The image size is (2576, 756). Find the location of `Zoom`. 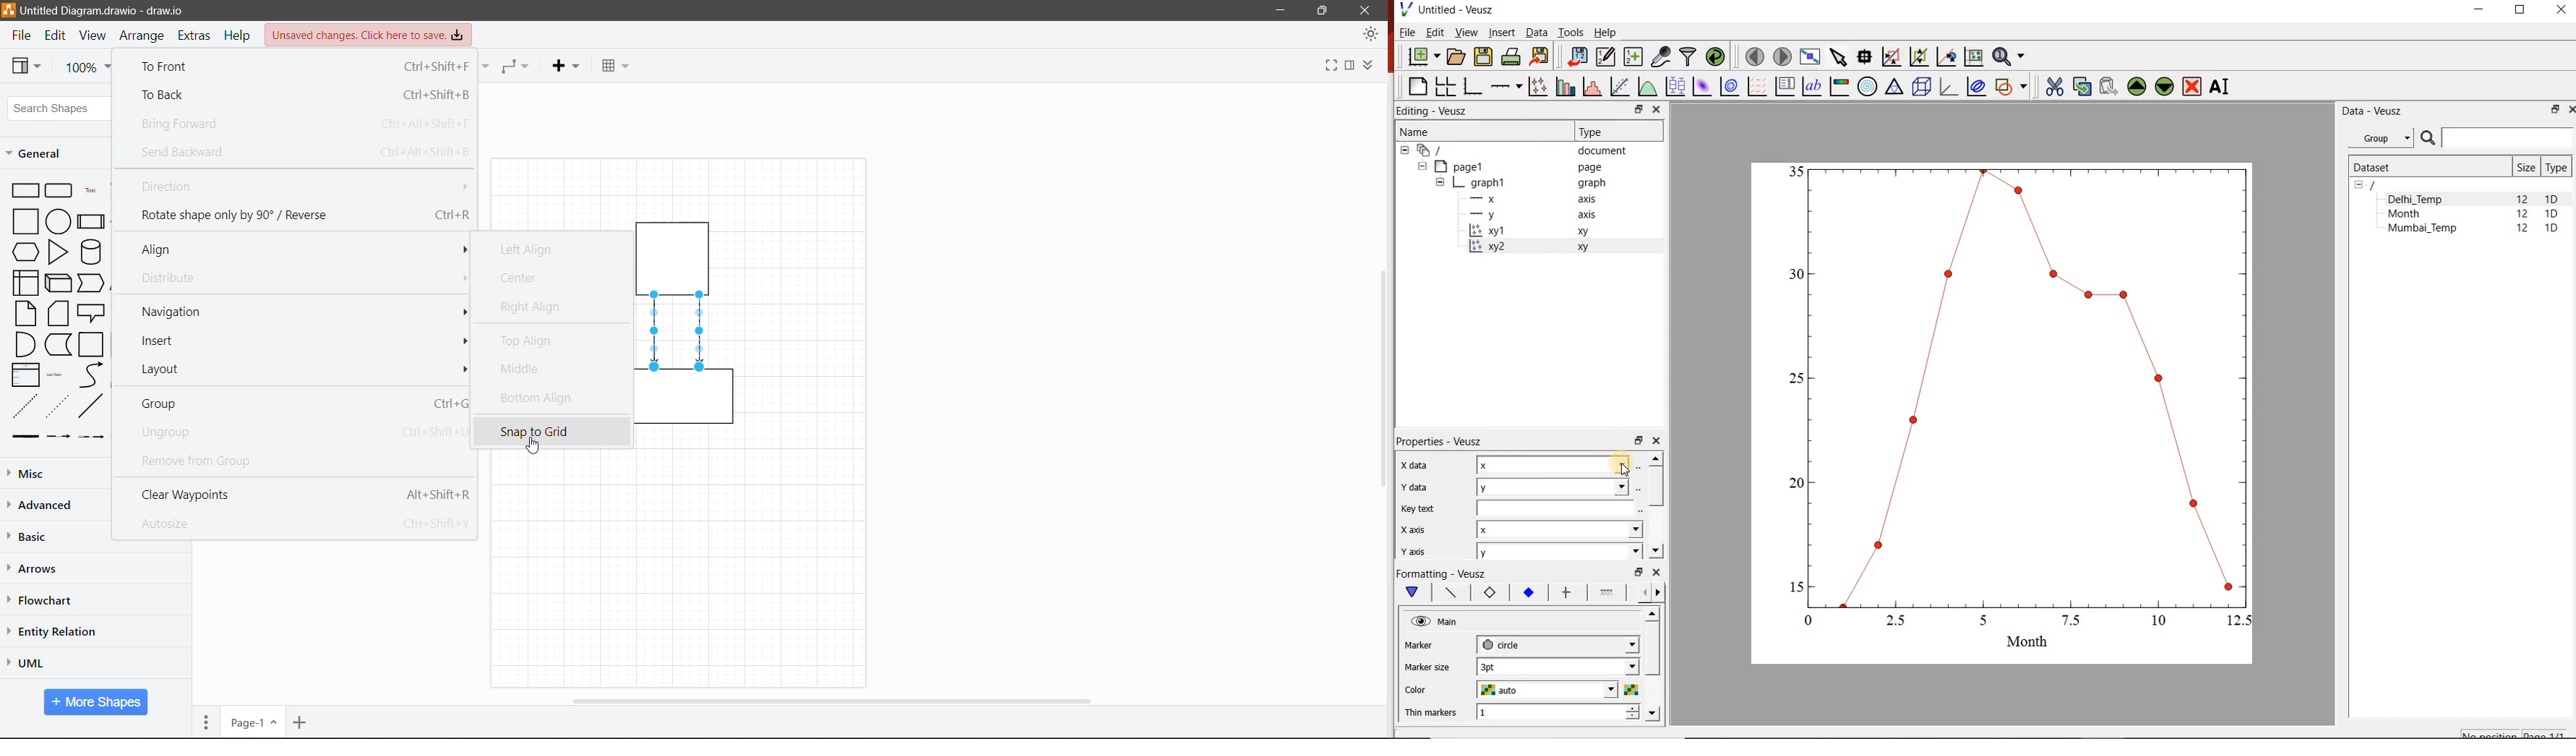

Zoom is located at coordinates (89, 68).